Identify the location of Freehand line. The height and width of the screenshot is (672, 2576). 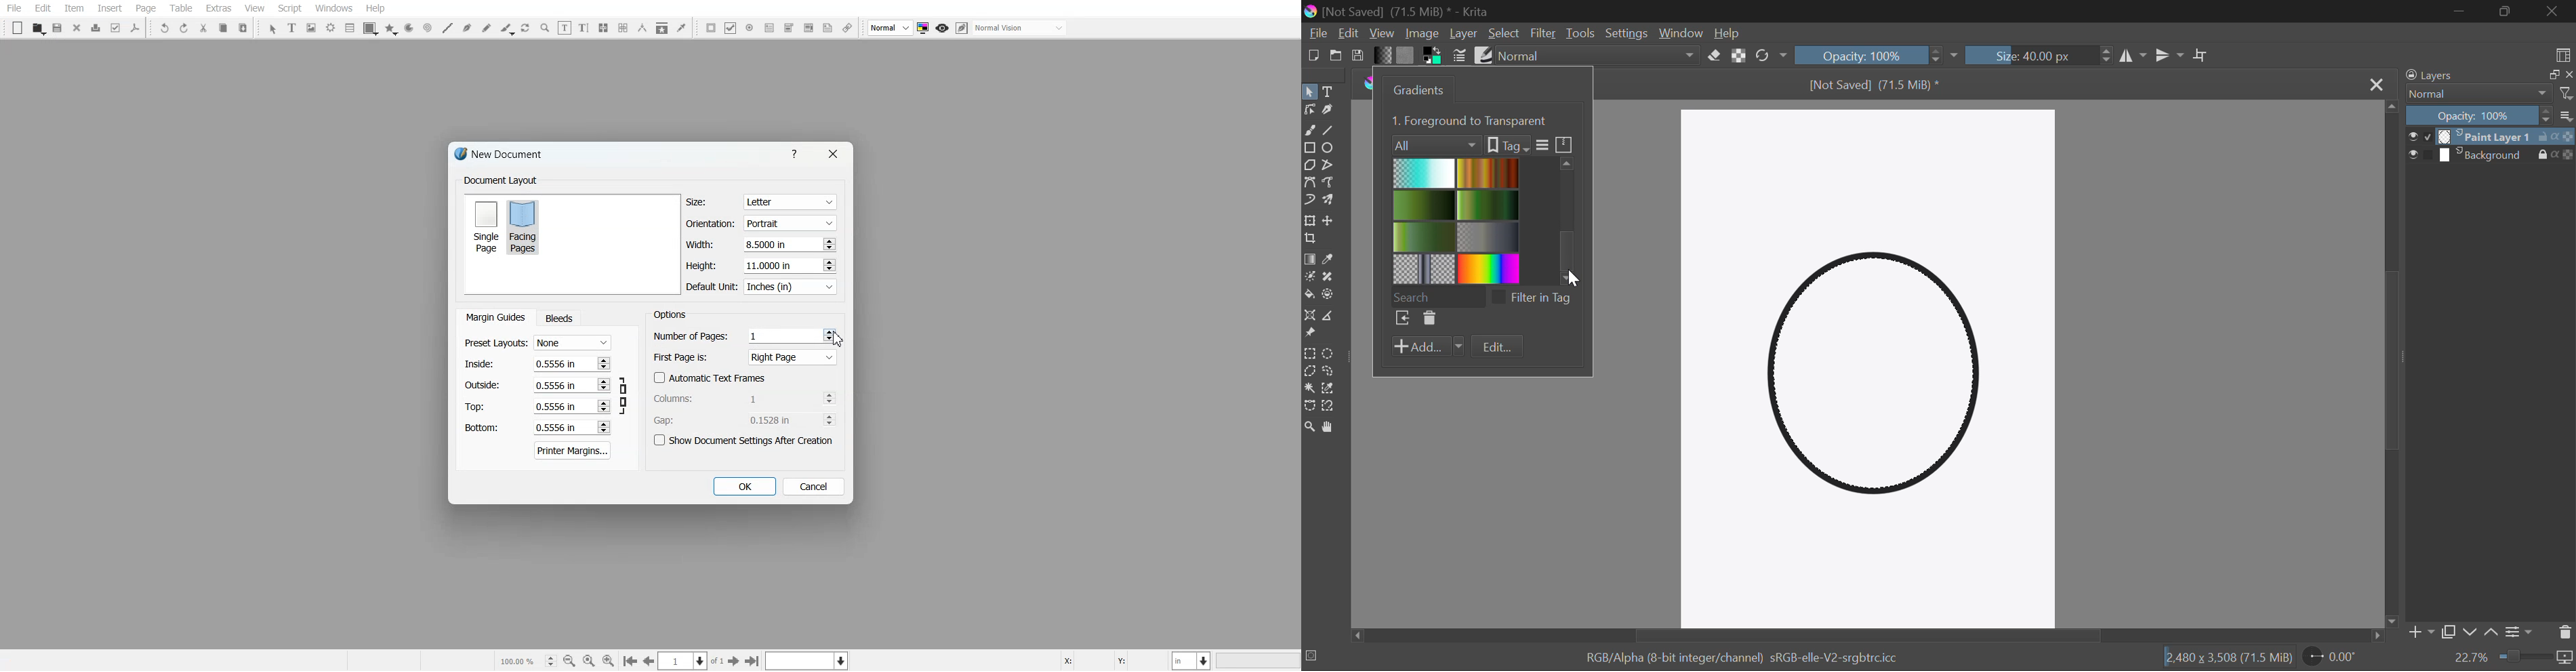
(487, 28).